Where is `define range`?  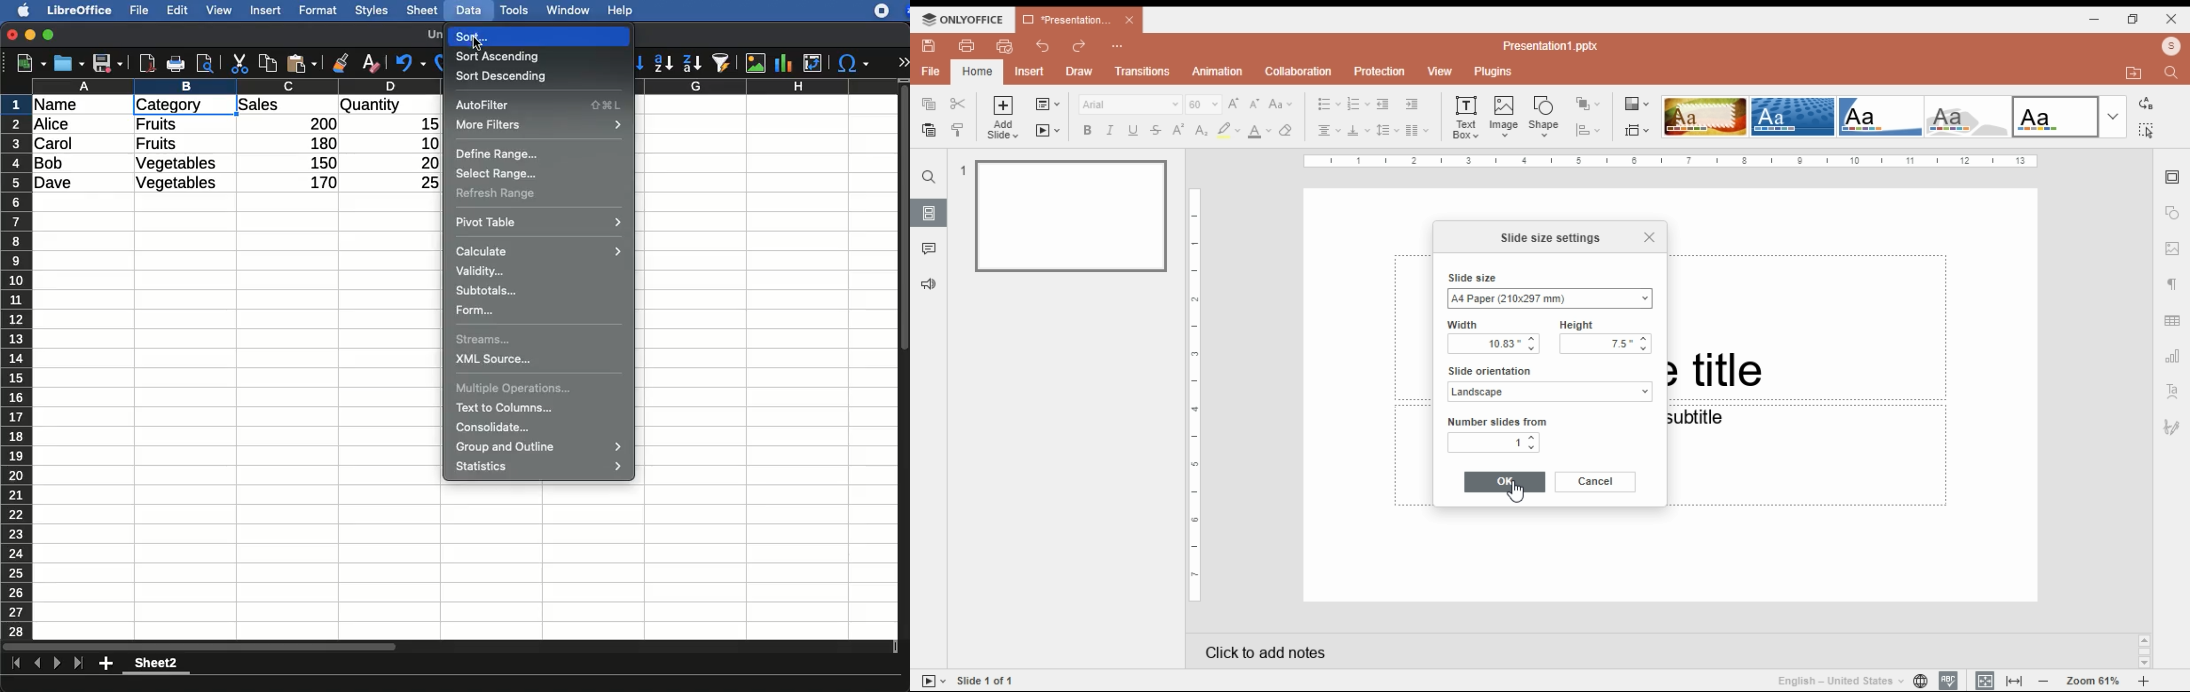
define range is located at coordinates (499, 154).